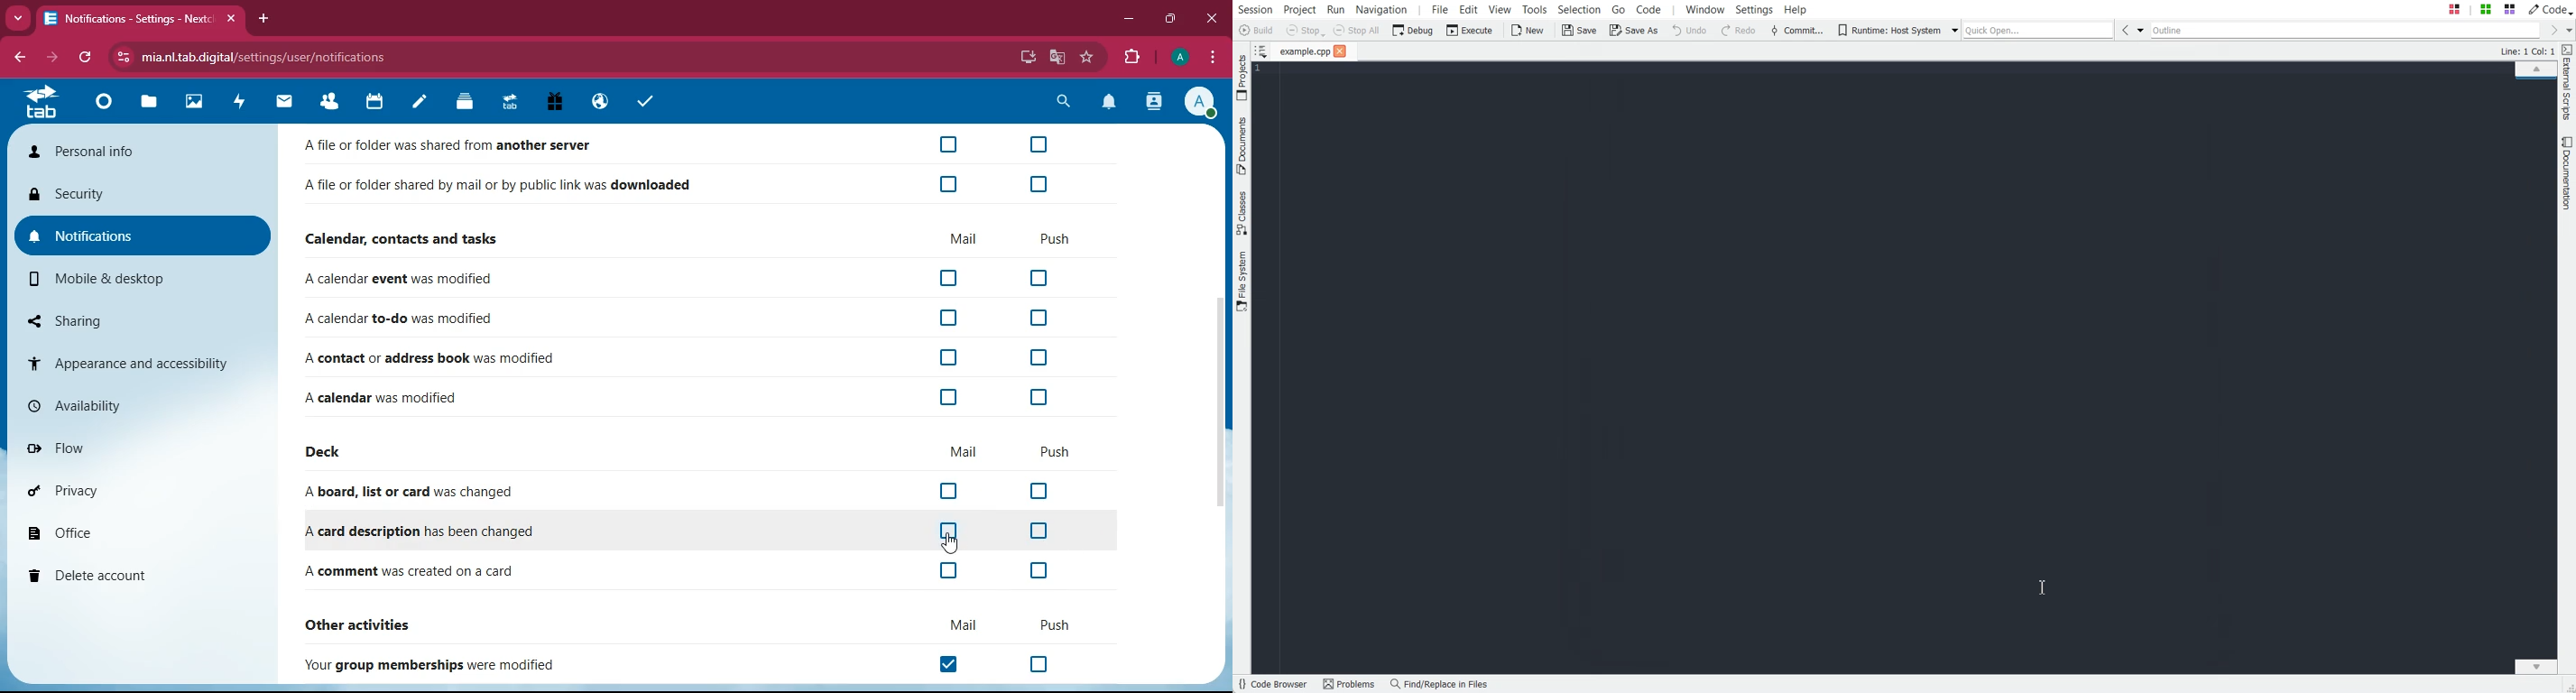 The height and width of the screenshot is (700, 2576). Describe the element at coordinates (284, 101) in the screenshot. I see `mail` at that location.